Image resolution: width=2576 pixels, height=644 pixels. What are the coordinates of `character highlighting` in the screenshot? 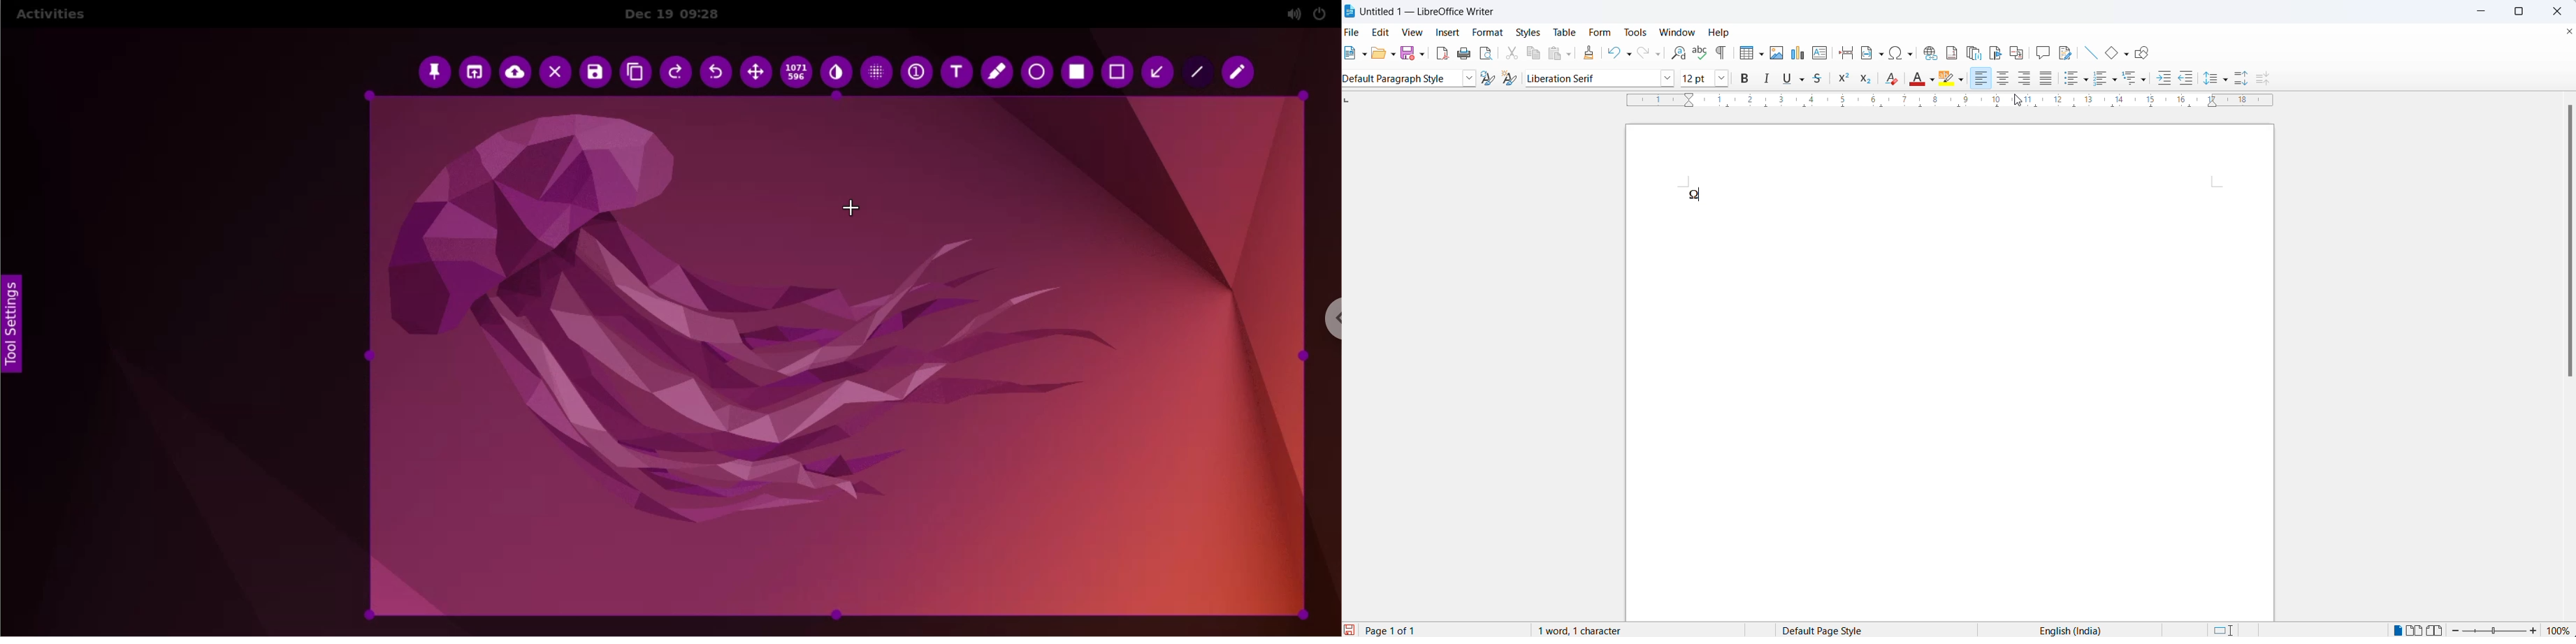 It's located at (1962, 80).